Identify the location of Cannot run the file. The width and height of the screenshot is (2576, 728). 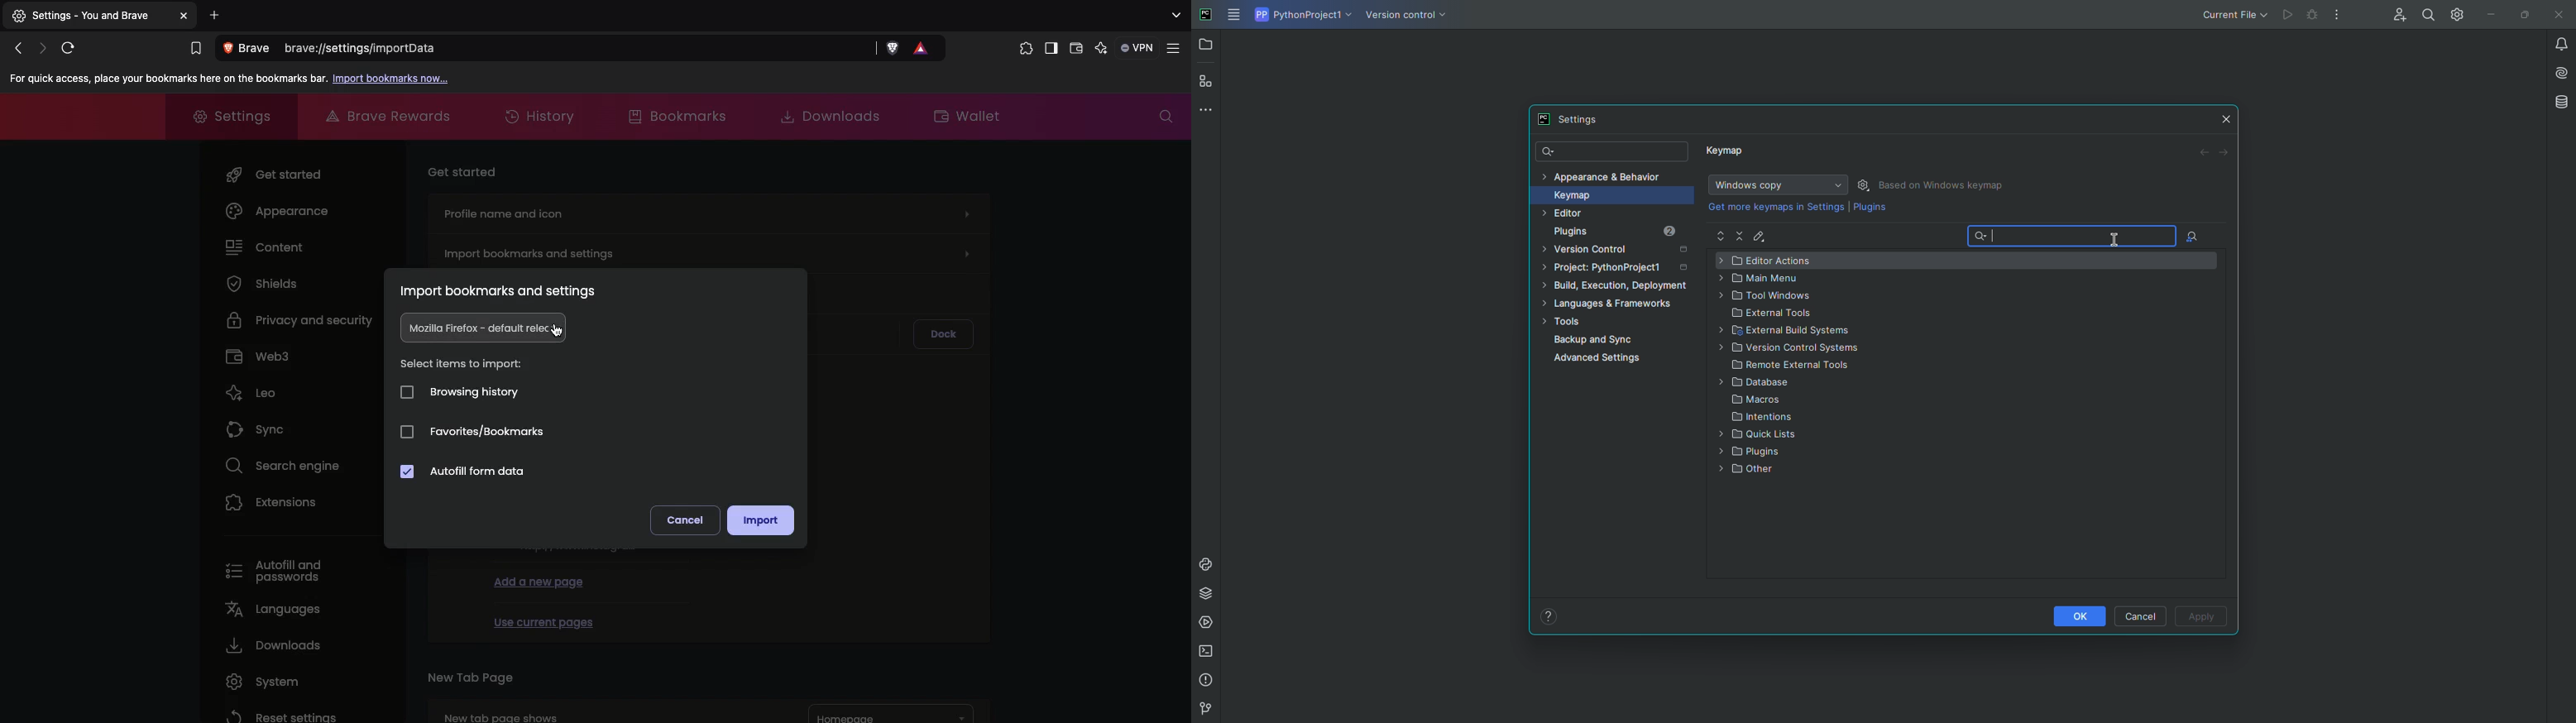
(2290, 15).